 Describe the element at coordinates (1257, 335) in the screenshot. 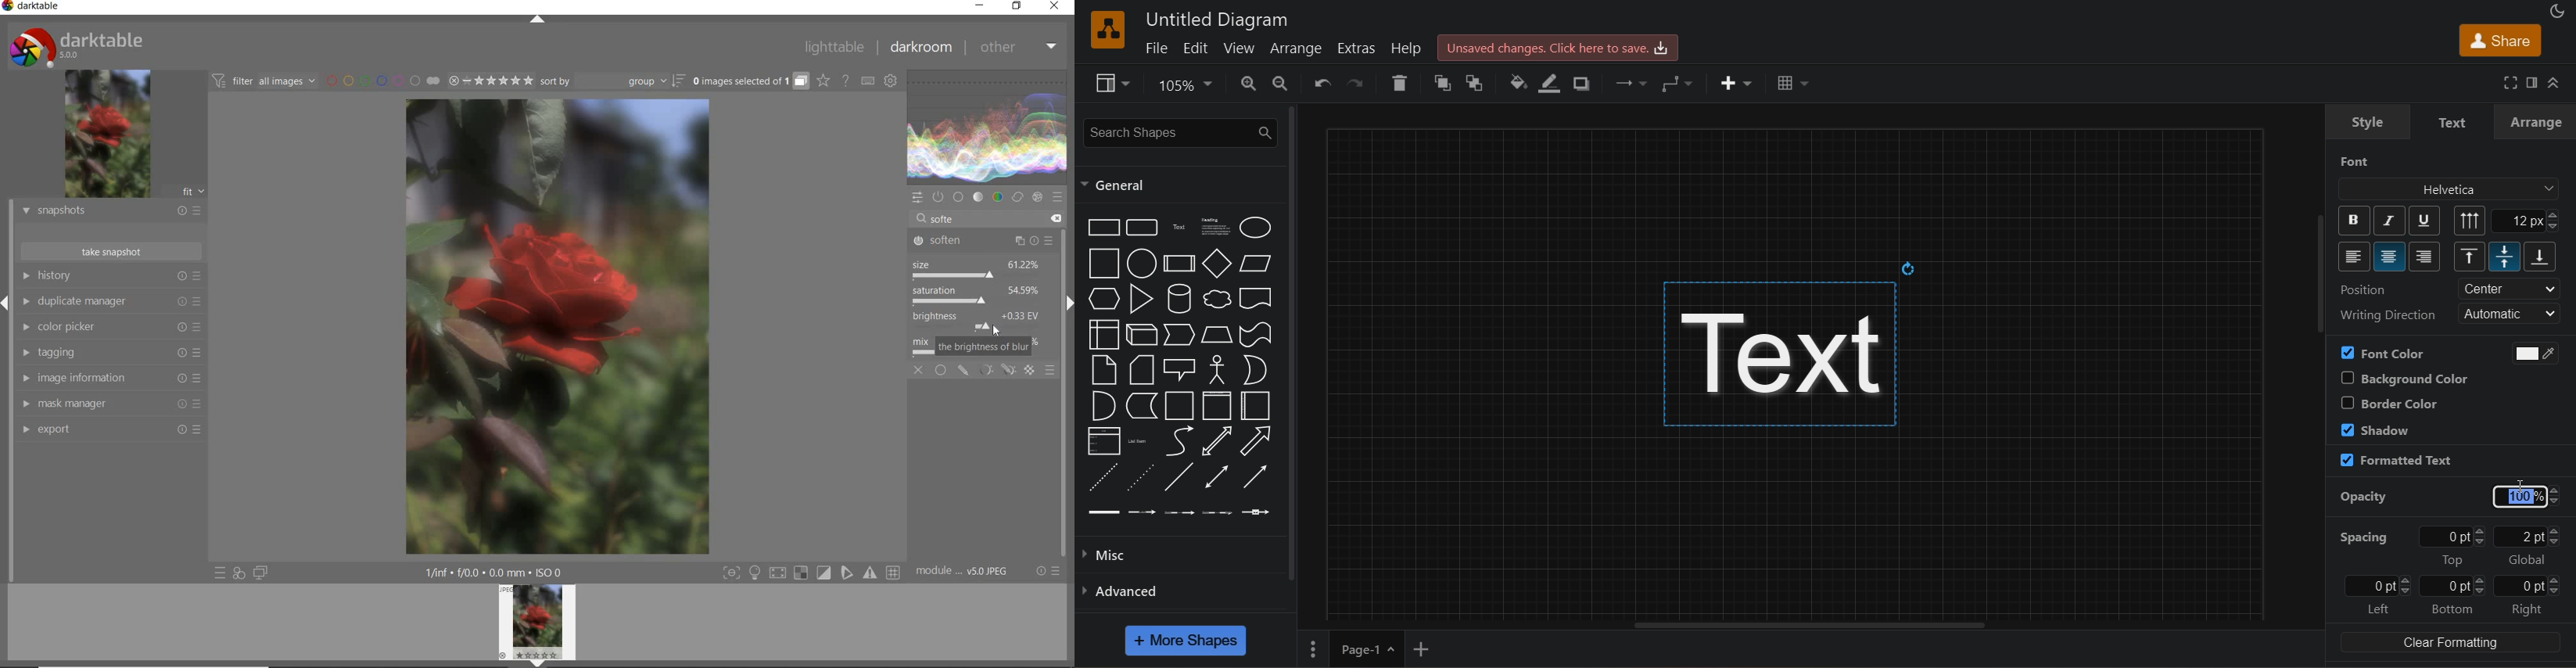

I see `tape` at that location.